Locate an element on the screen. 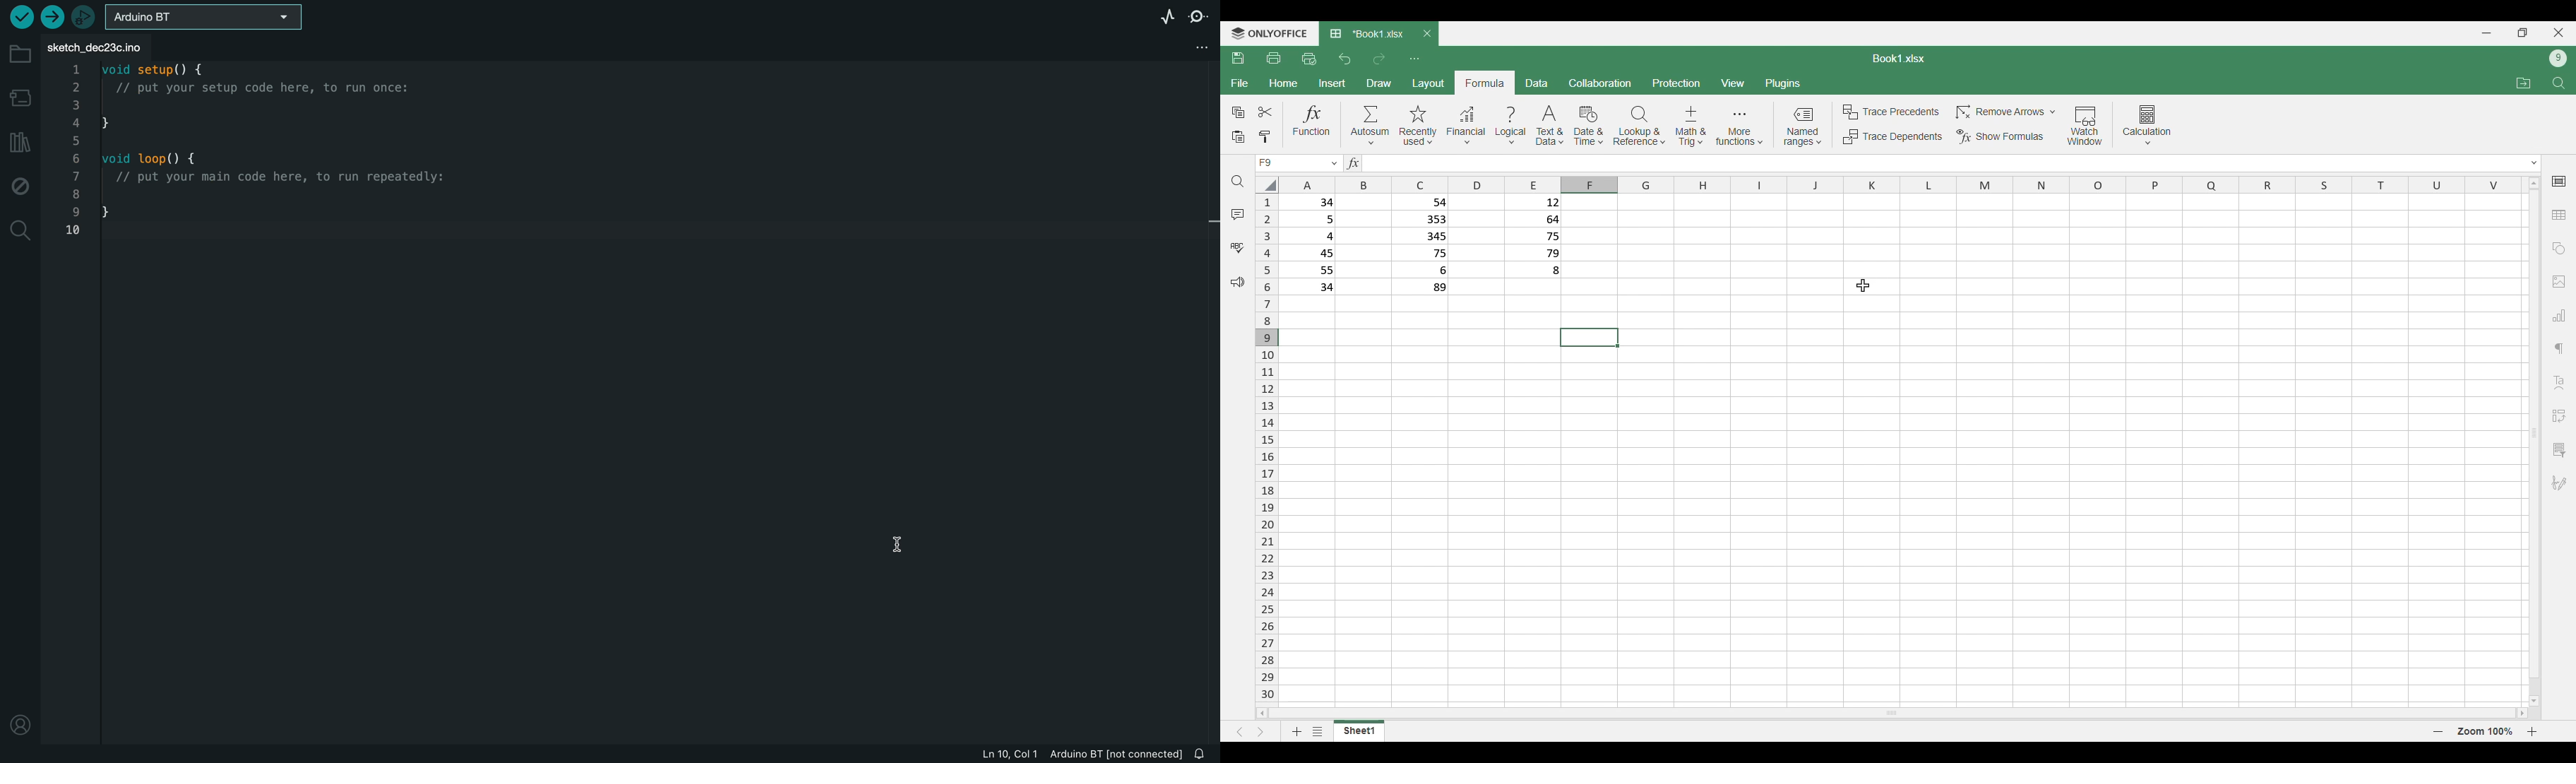 The image size is (2576, 784). Zoom in is located at coordinates (2532, 731).